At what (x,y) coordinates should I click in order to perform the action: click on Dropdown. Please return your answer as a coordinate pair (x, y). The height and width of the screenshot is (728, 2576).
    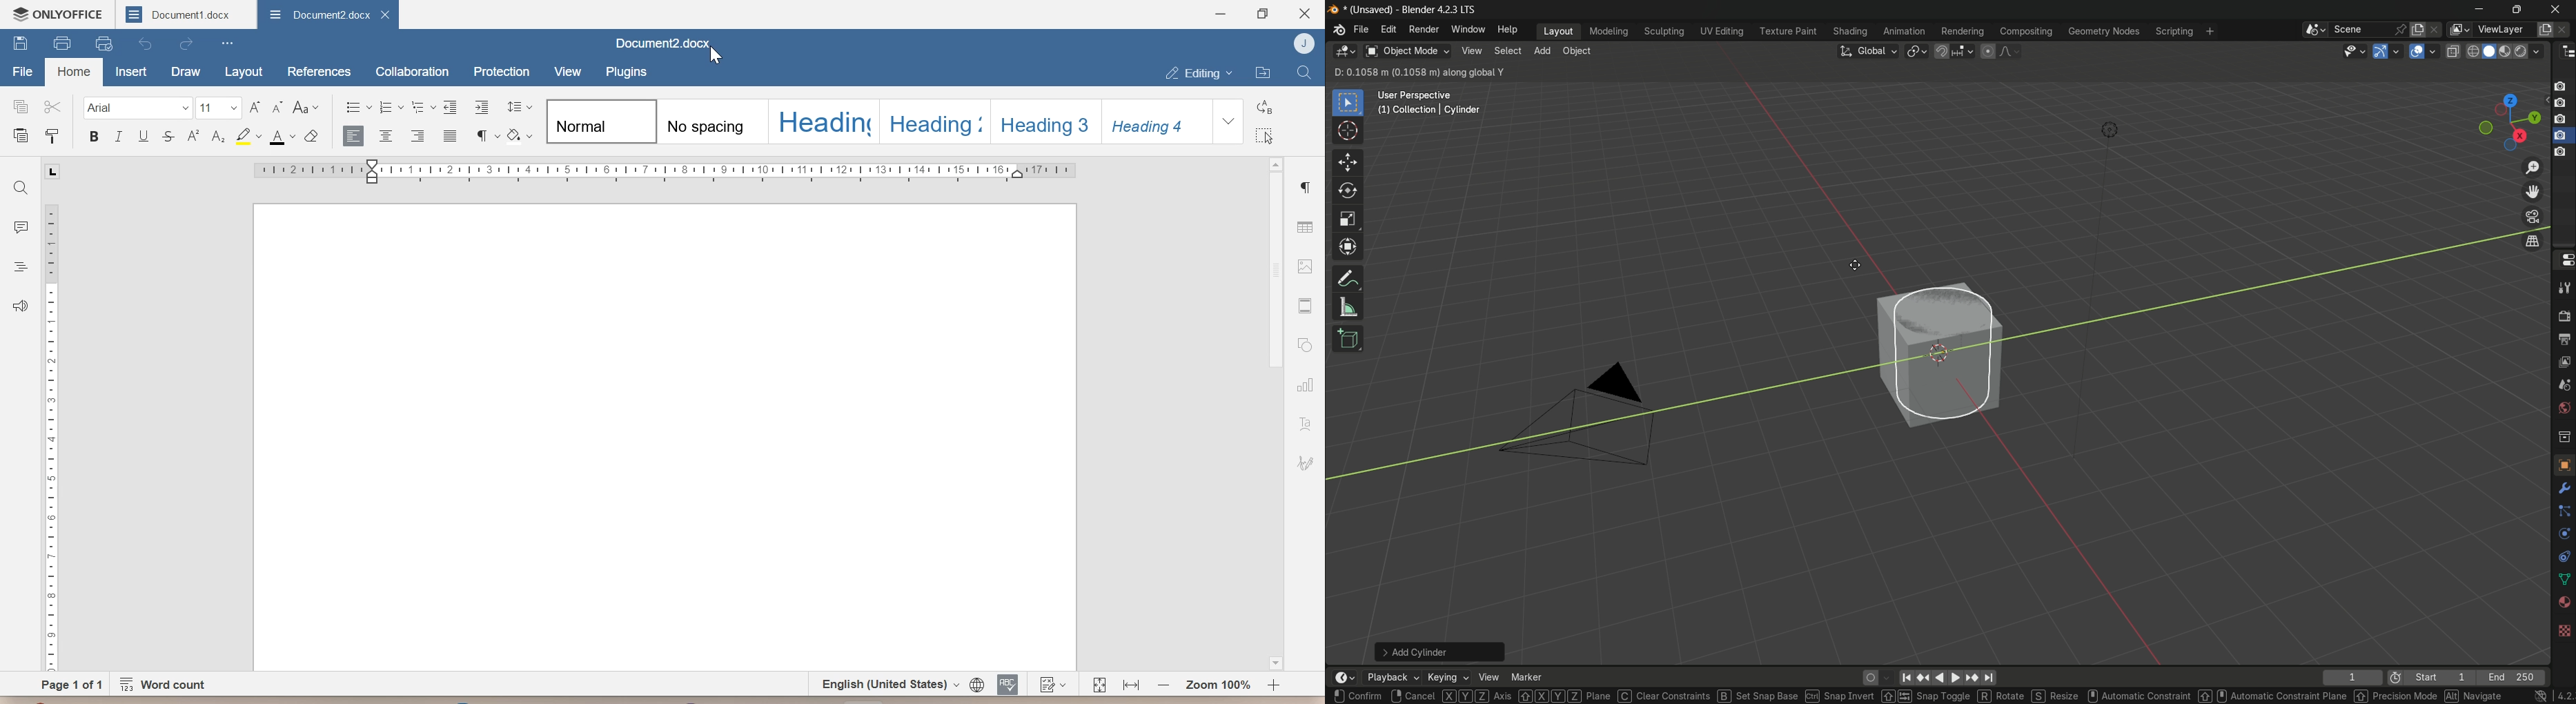
    Looking at the image, I should click on (1228, 121).